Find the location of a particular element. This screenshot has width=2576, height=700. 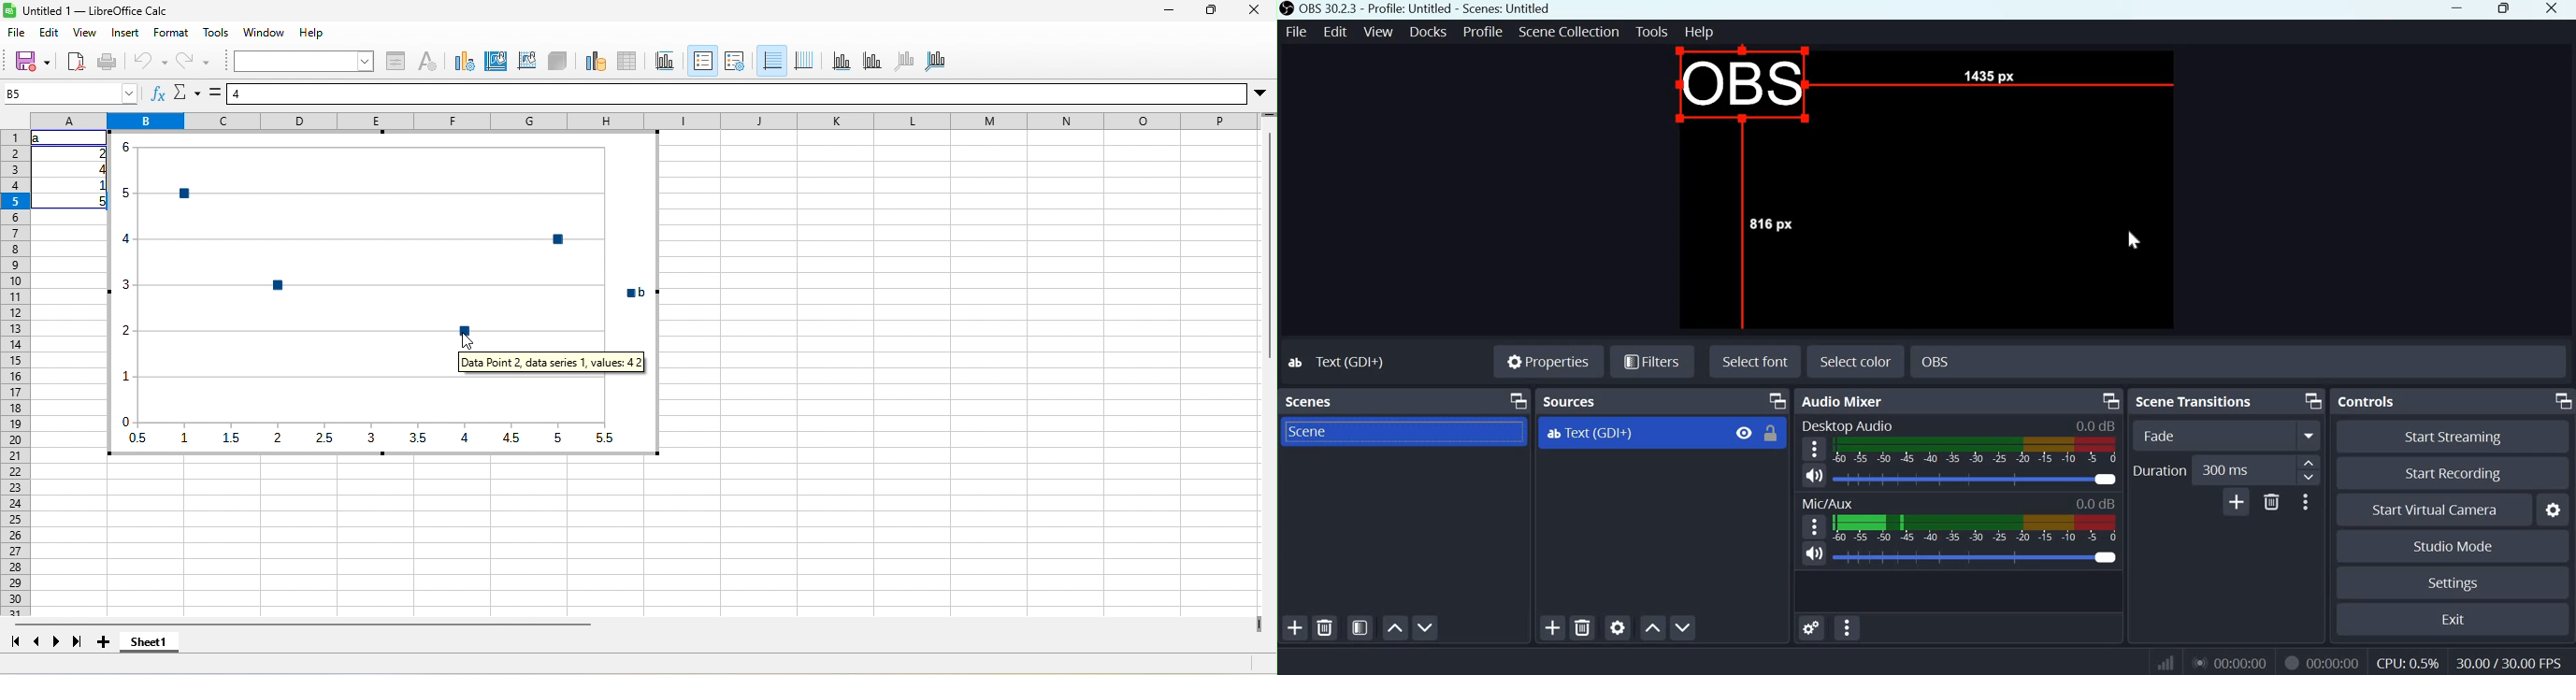

300 ms is located at coordinates (2238, 469).